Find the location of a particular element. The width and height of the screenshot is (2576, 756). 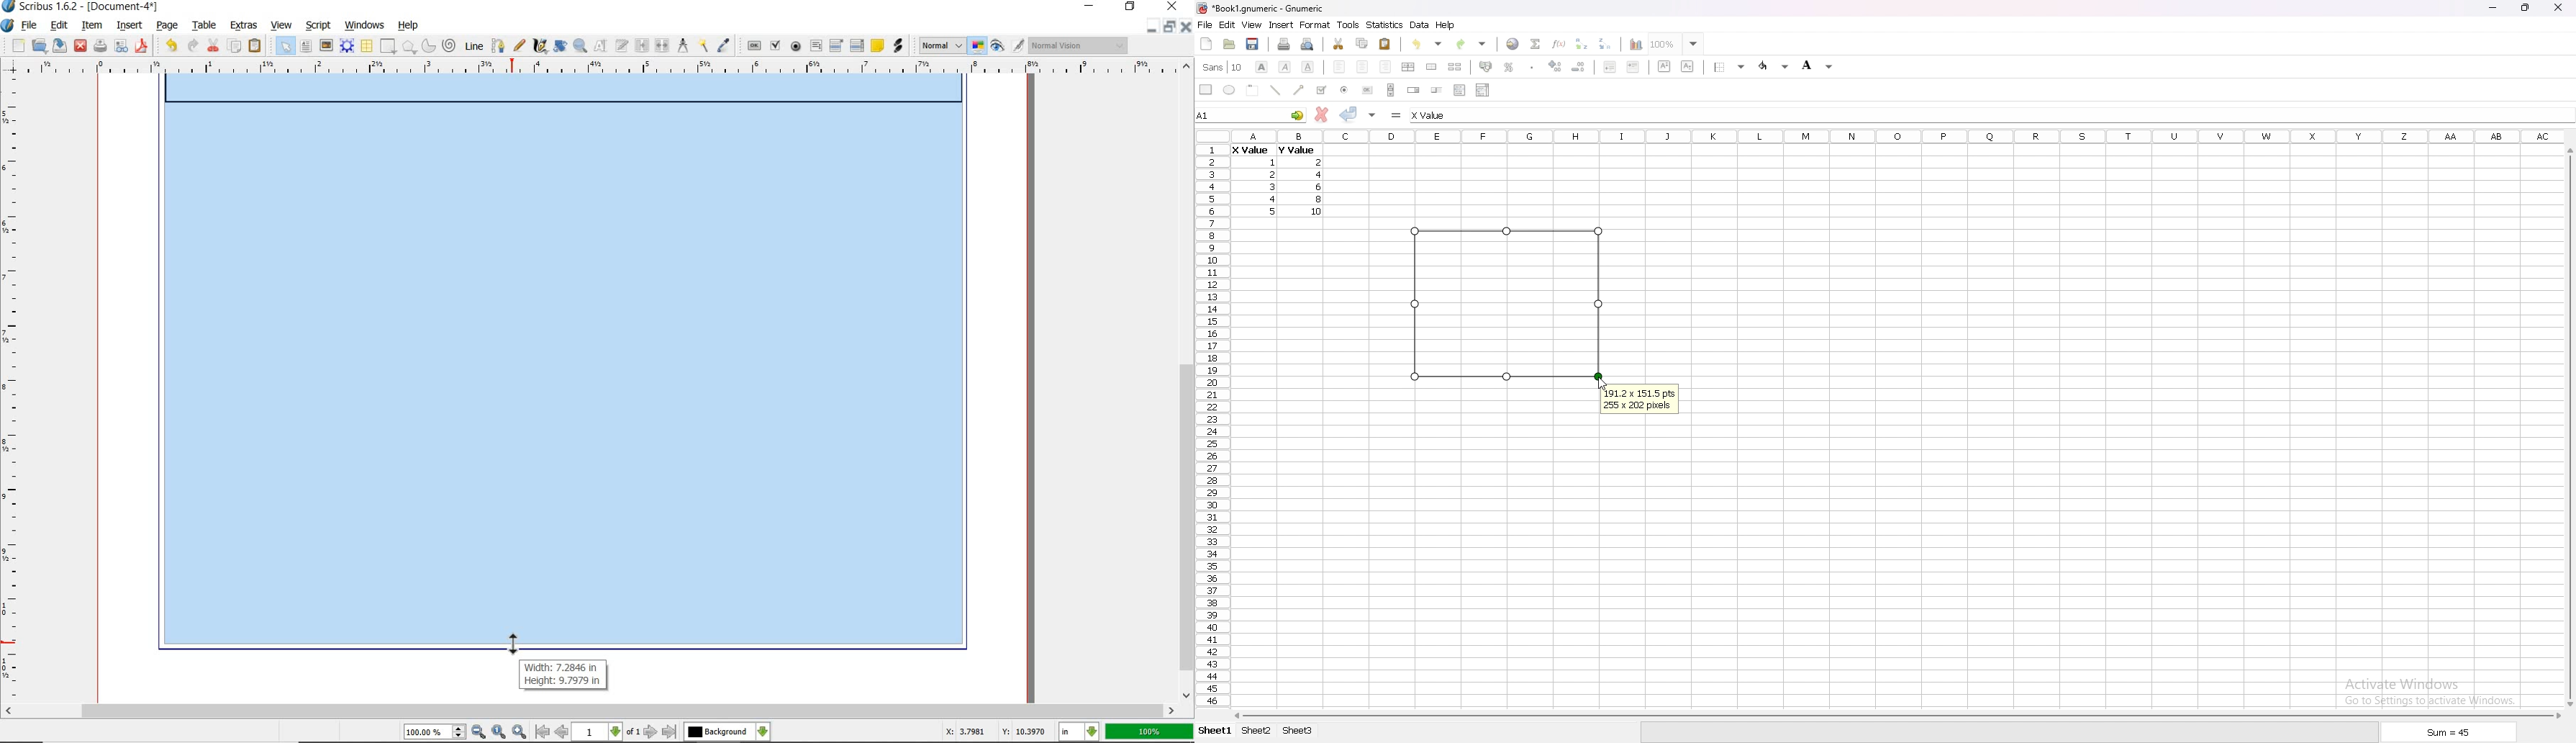

value is located at coordinates (1295, 150).